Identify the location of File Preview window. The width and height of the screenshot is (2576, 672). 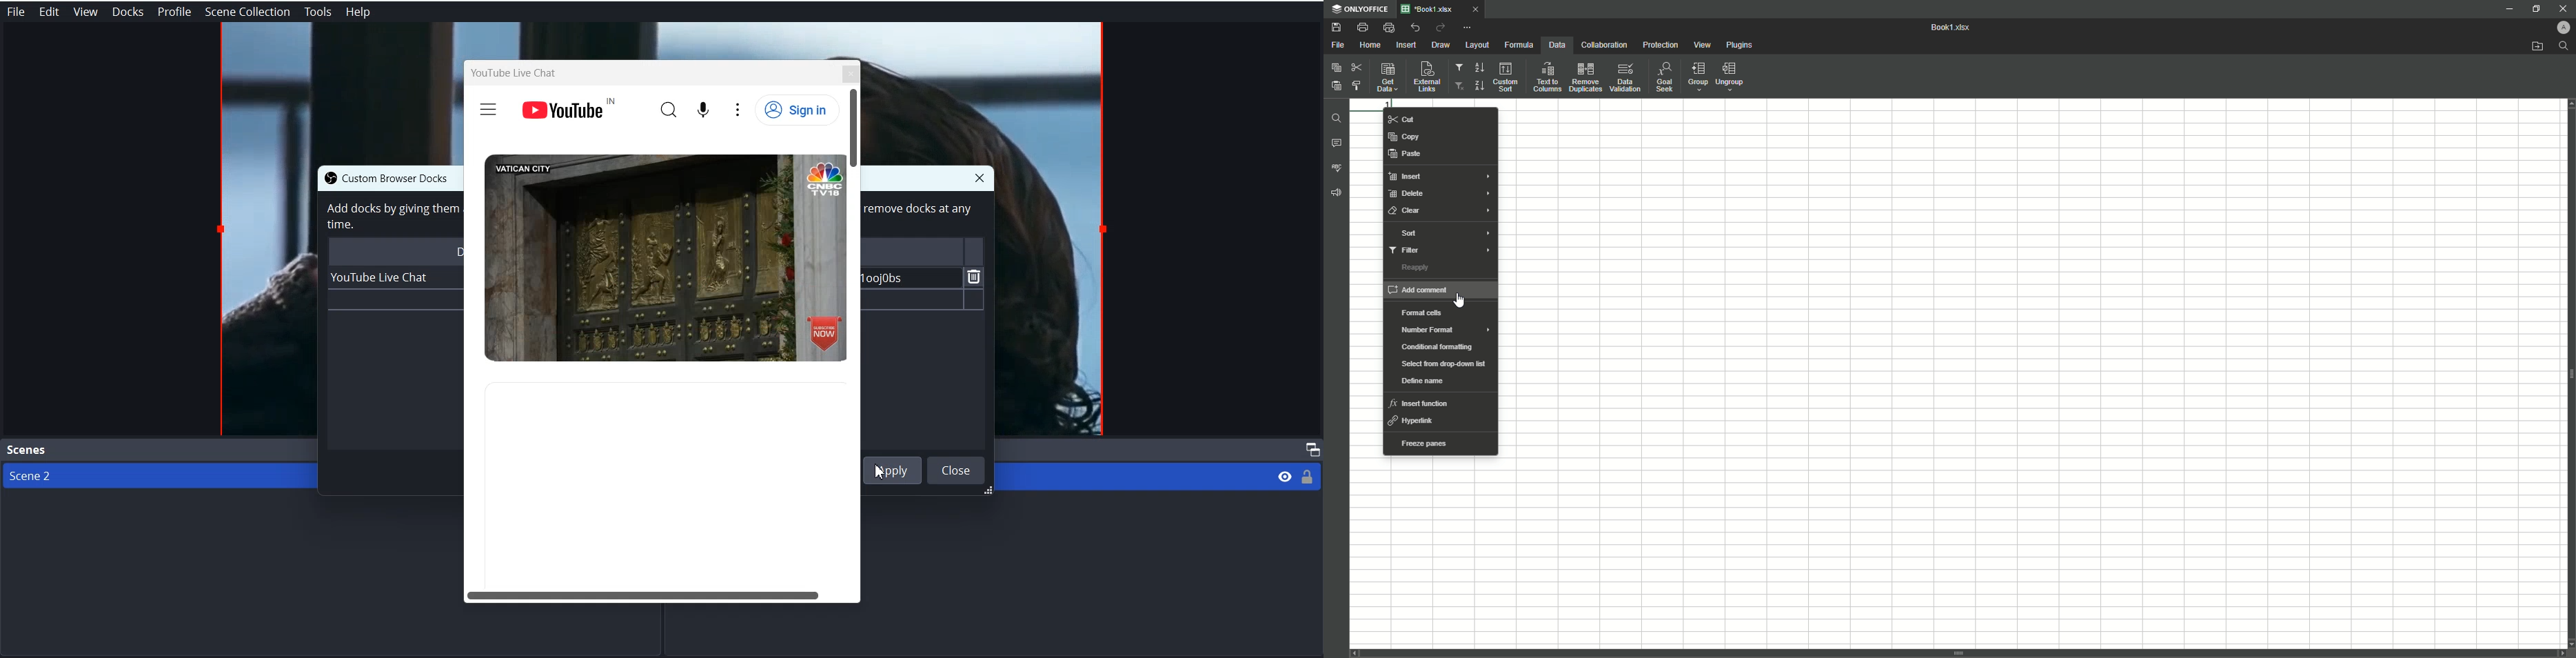
(664, 39).